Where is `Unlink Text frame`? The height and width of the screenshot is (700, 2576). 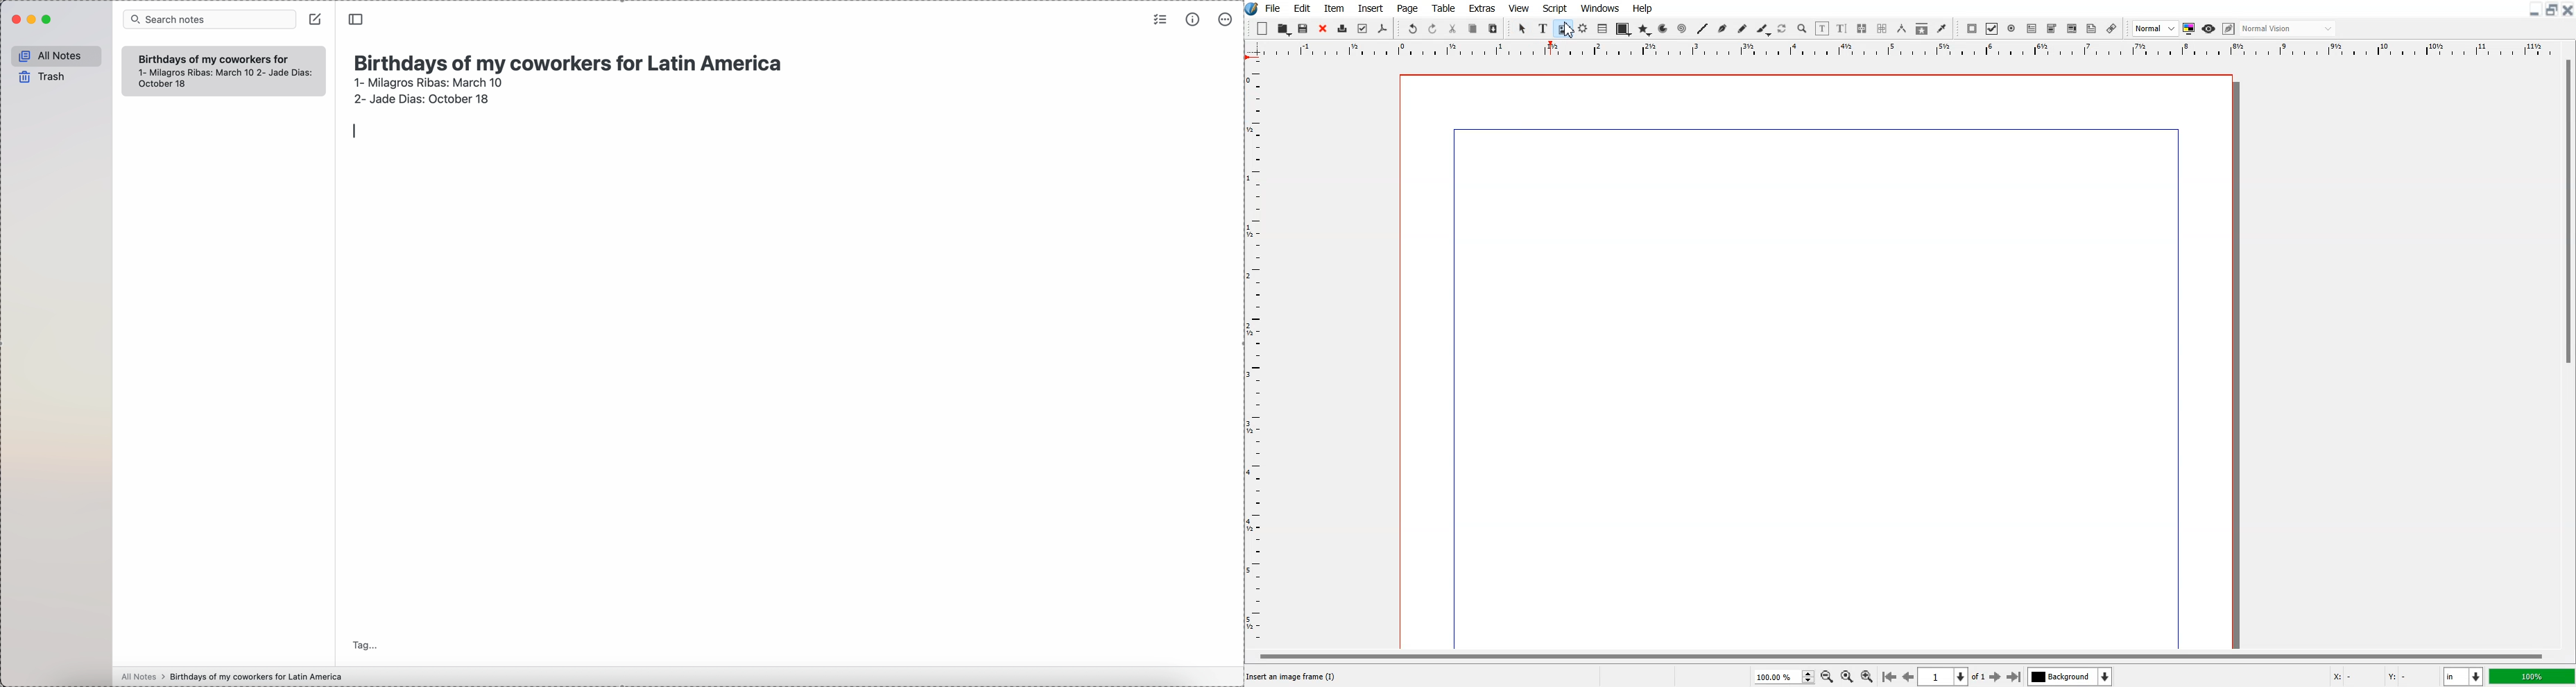 Unlink Text frame is located at coordinates (1882, 28).